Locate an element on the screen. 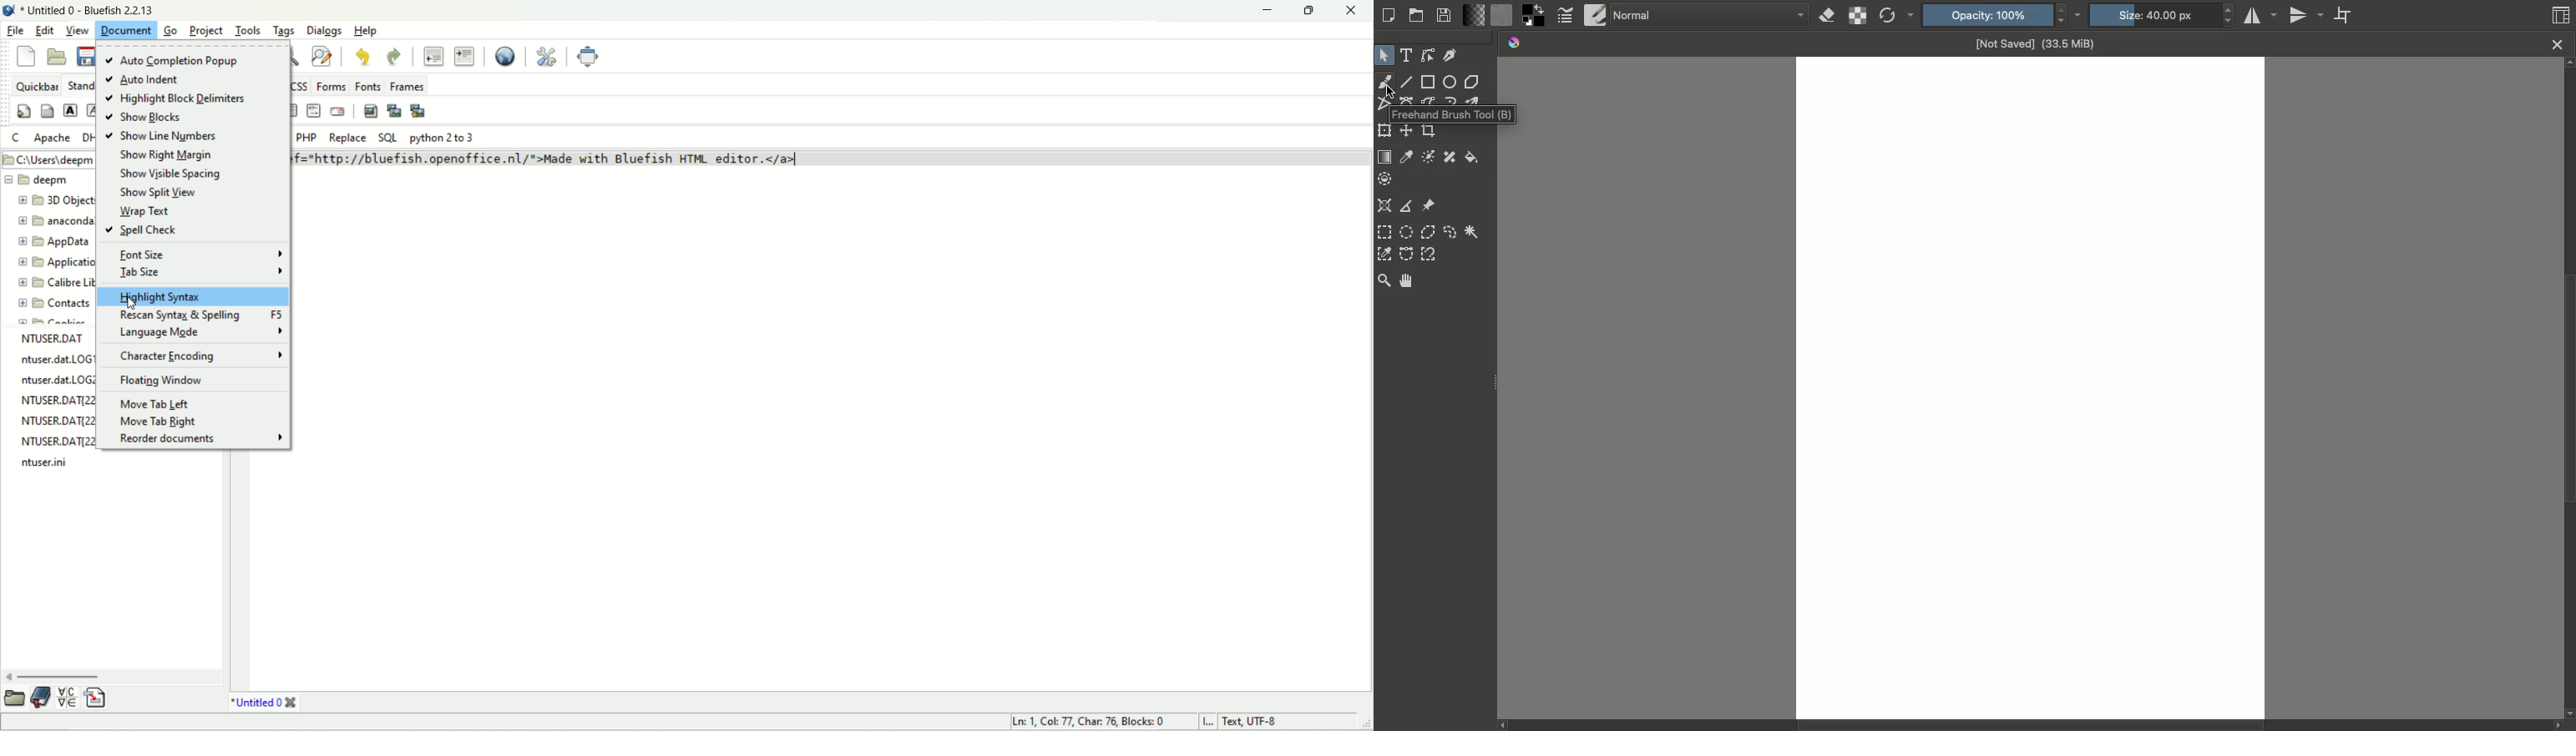 The image size is (2576, 756). MULTI THUMBNAIL is located at coordinates (420, 109).